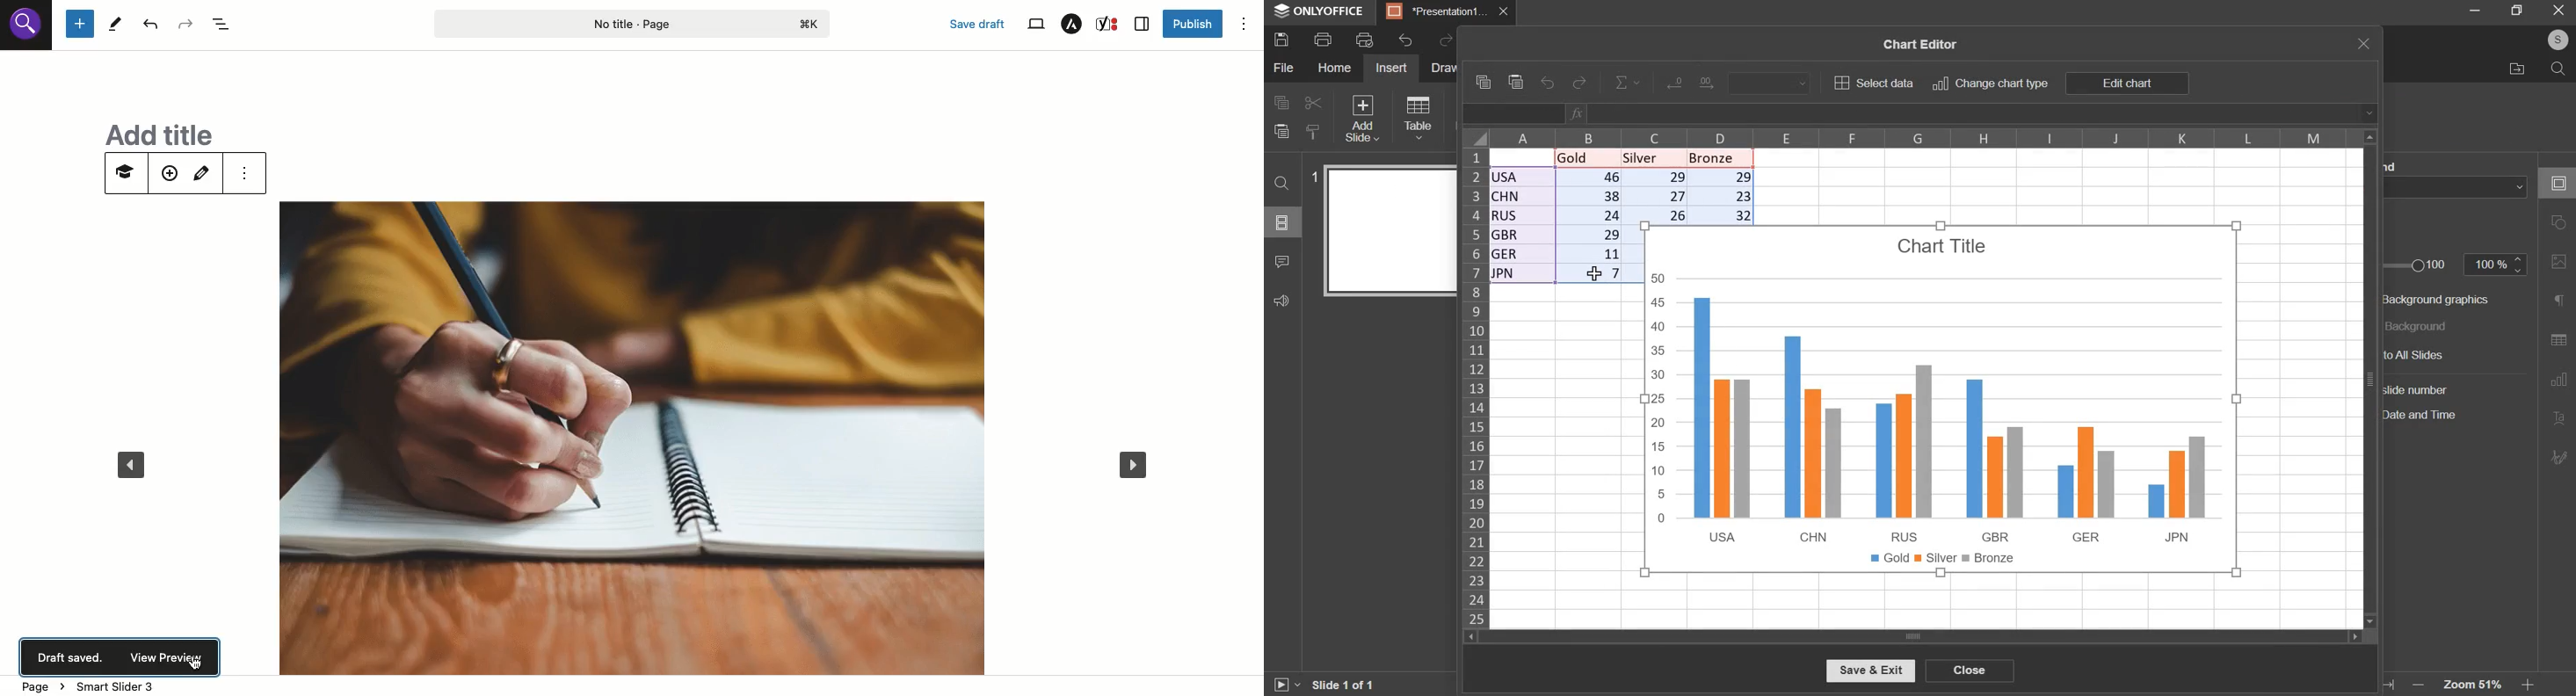  I want to click on Add block, so click(80, 25).